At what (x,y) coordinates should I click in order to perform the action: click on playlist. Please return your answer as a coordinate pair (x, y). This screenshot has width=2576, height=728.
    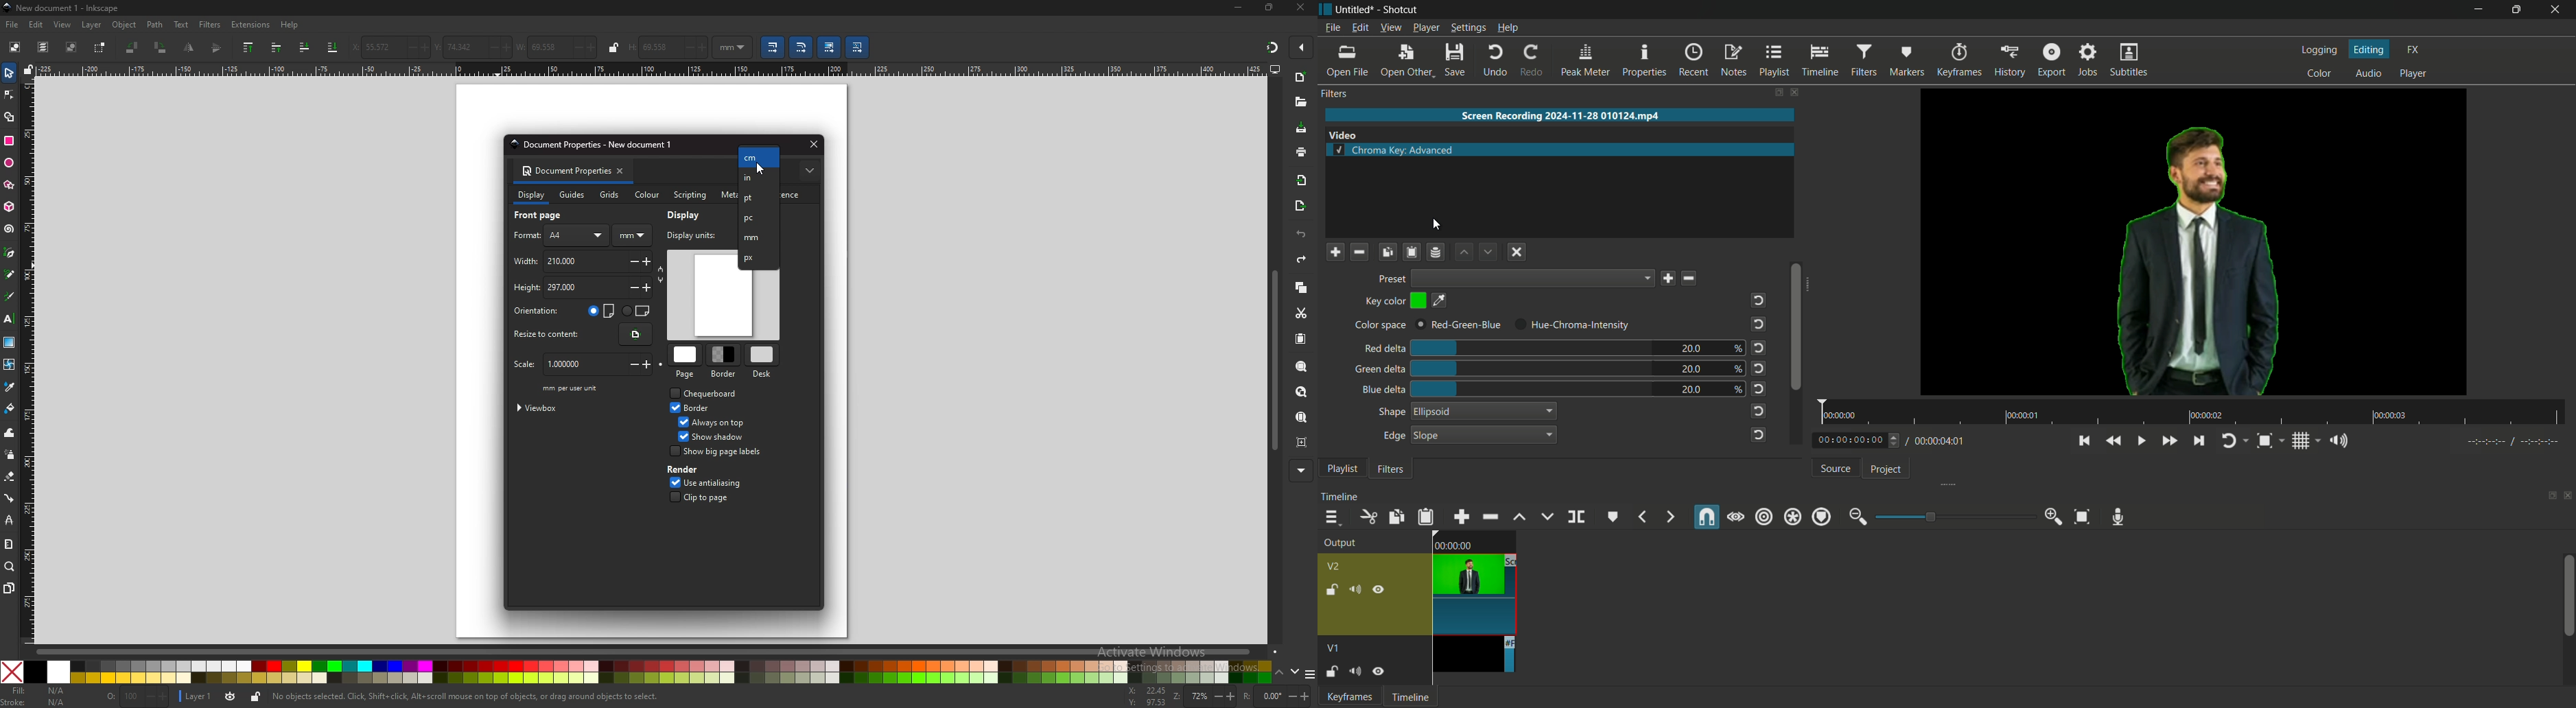
    Looking at the image, I should click on (1342, 469).